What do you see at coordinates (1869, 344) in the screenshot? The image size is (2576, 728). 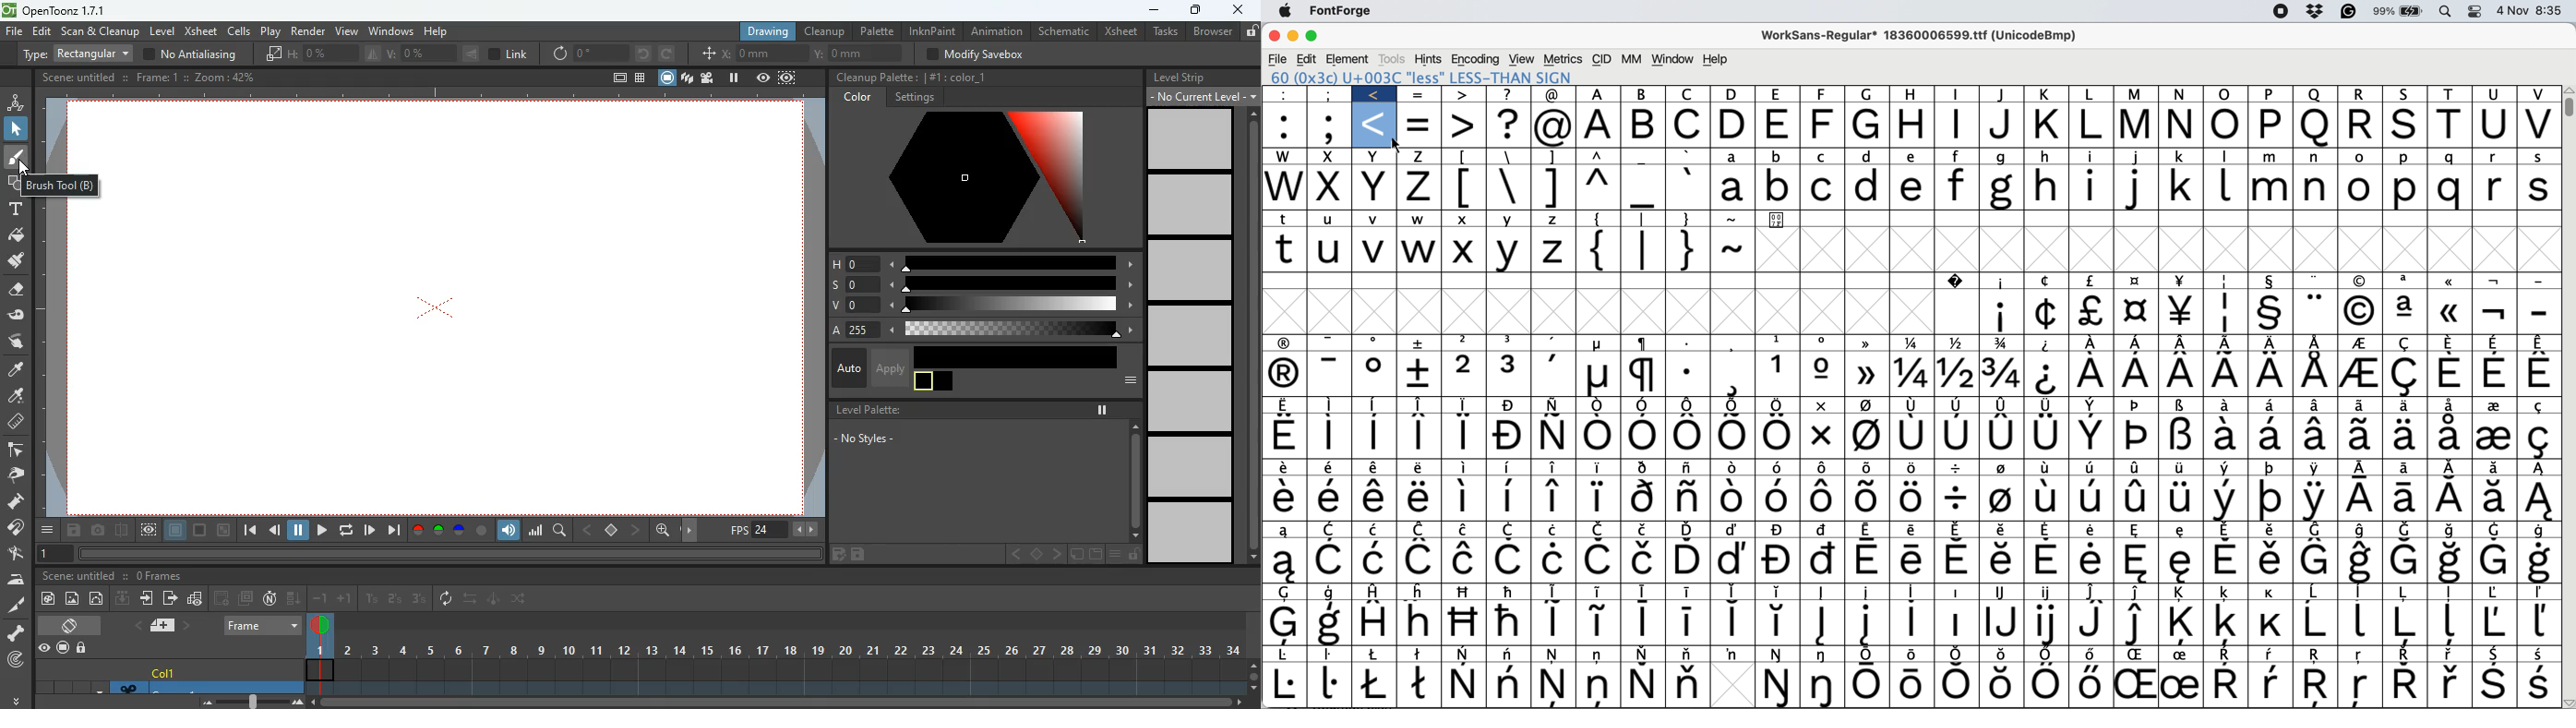 I see `Symbol` at bounding box center [1869, 344].